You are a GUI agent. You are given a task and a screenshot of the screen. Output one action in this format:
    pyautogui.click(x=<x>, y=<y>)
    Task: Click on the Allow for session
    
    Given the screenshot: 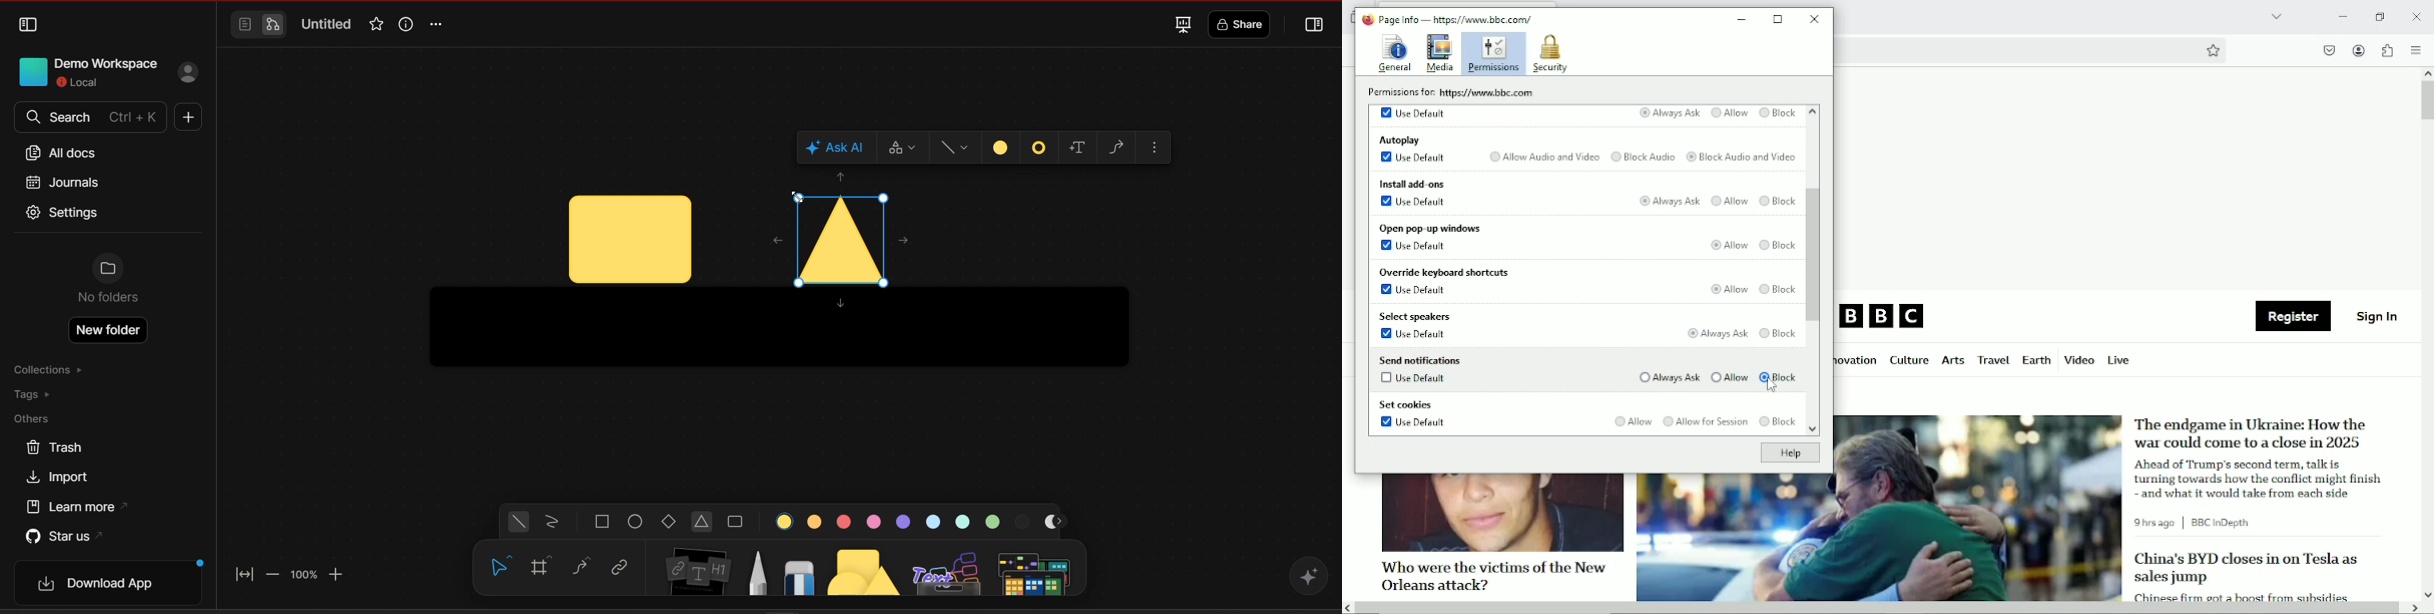 What is the action you would take?
    pyautogui.click(x=1704, y=422)
    